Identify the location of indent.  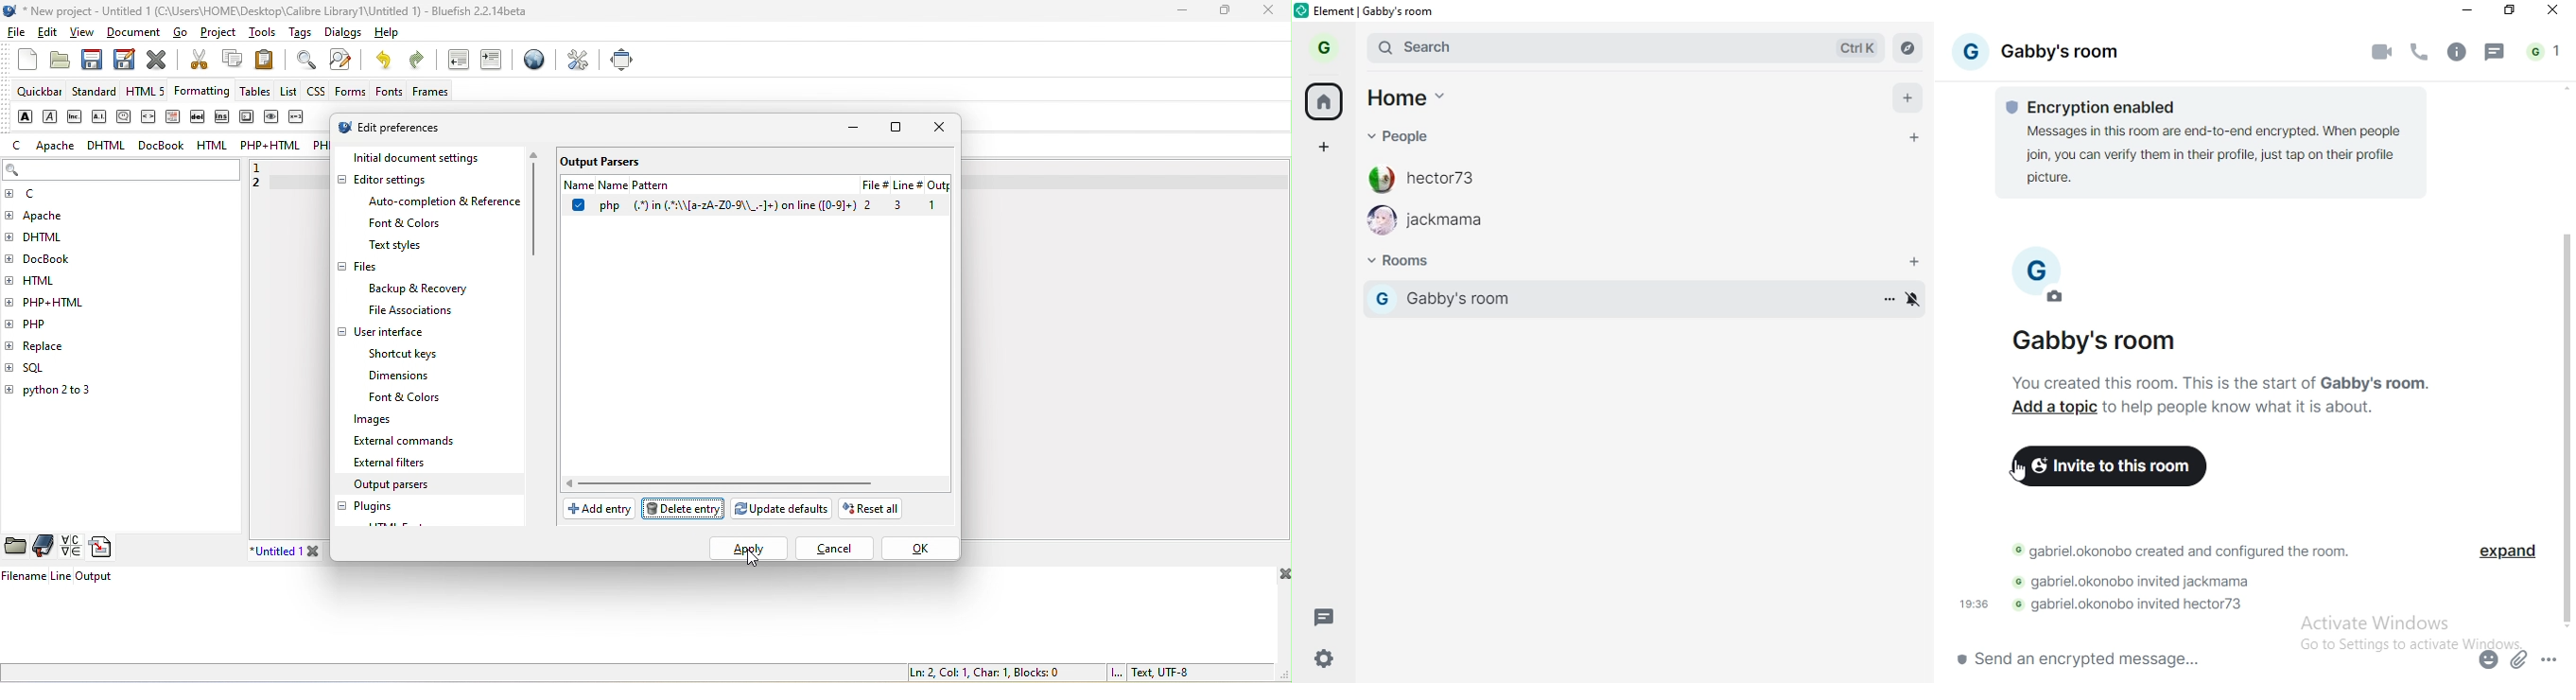
(494, 61).